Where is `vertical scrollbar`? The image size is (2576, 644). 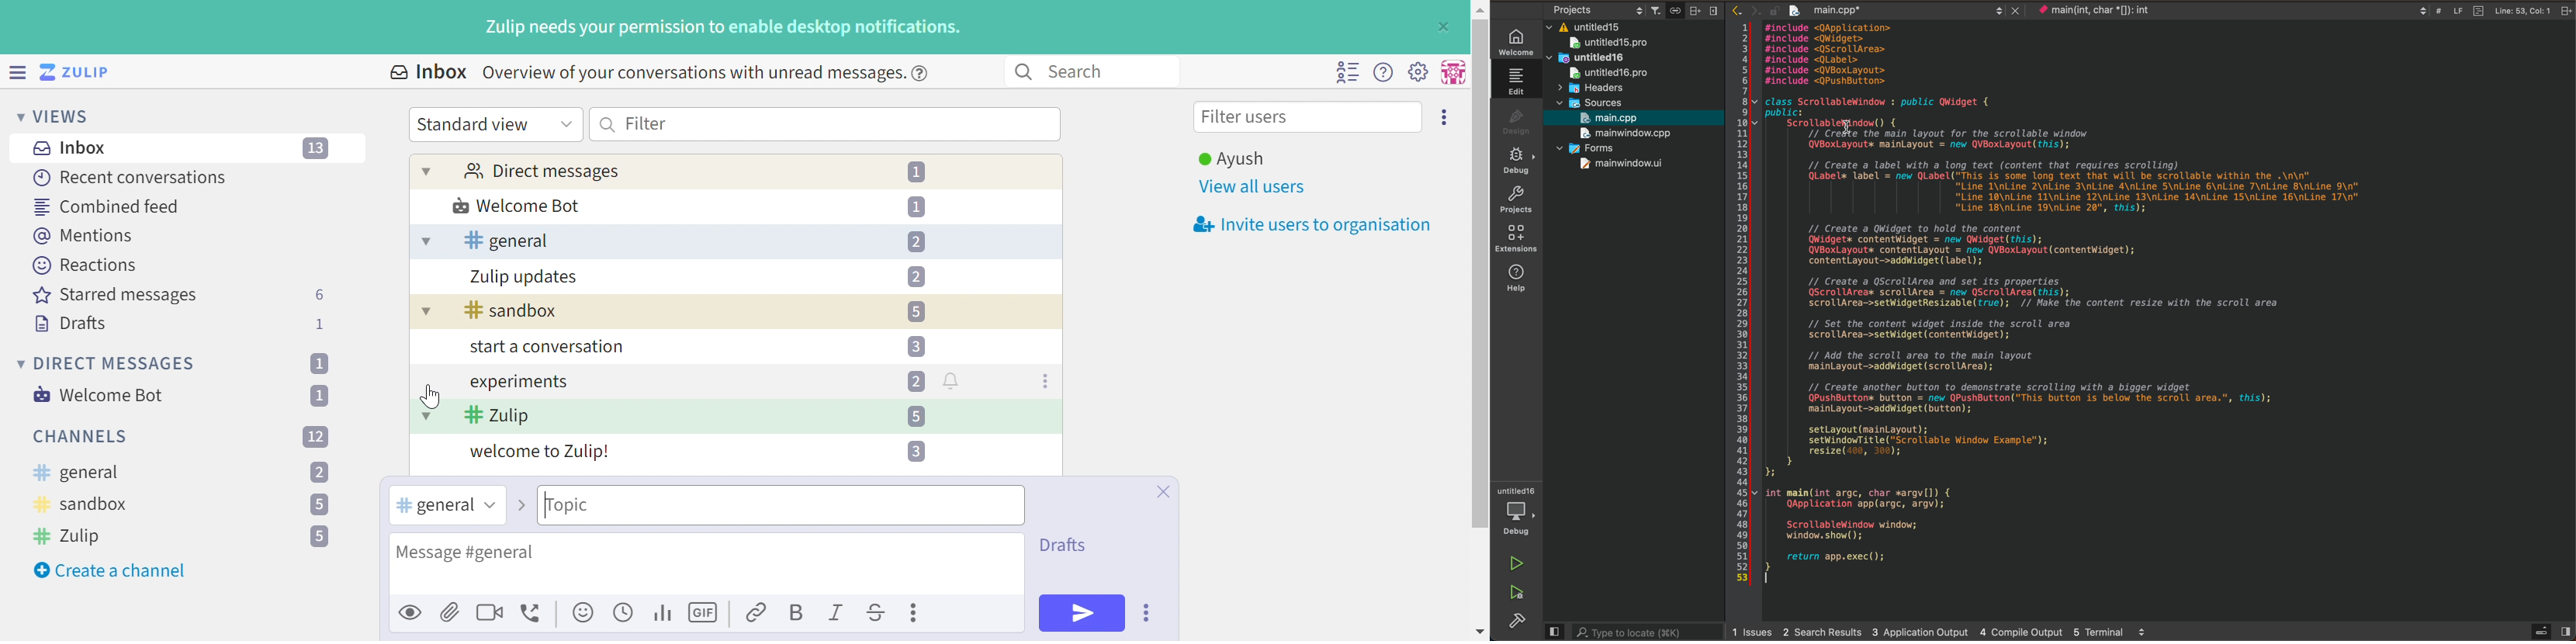
vertical scrollbar is located at coordinates (1480, 273).